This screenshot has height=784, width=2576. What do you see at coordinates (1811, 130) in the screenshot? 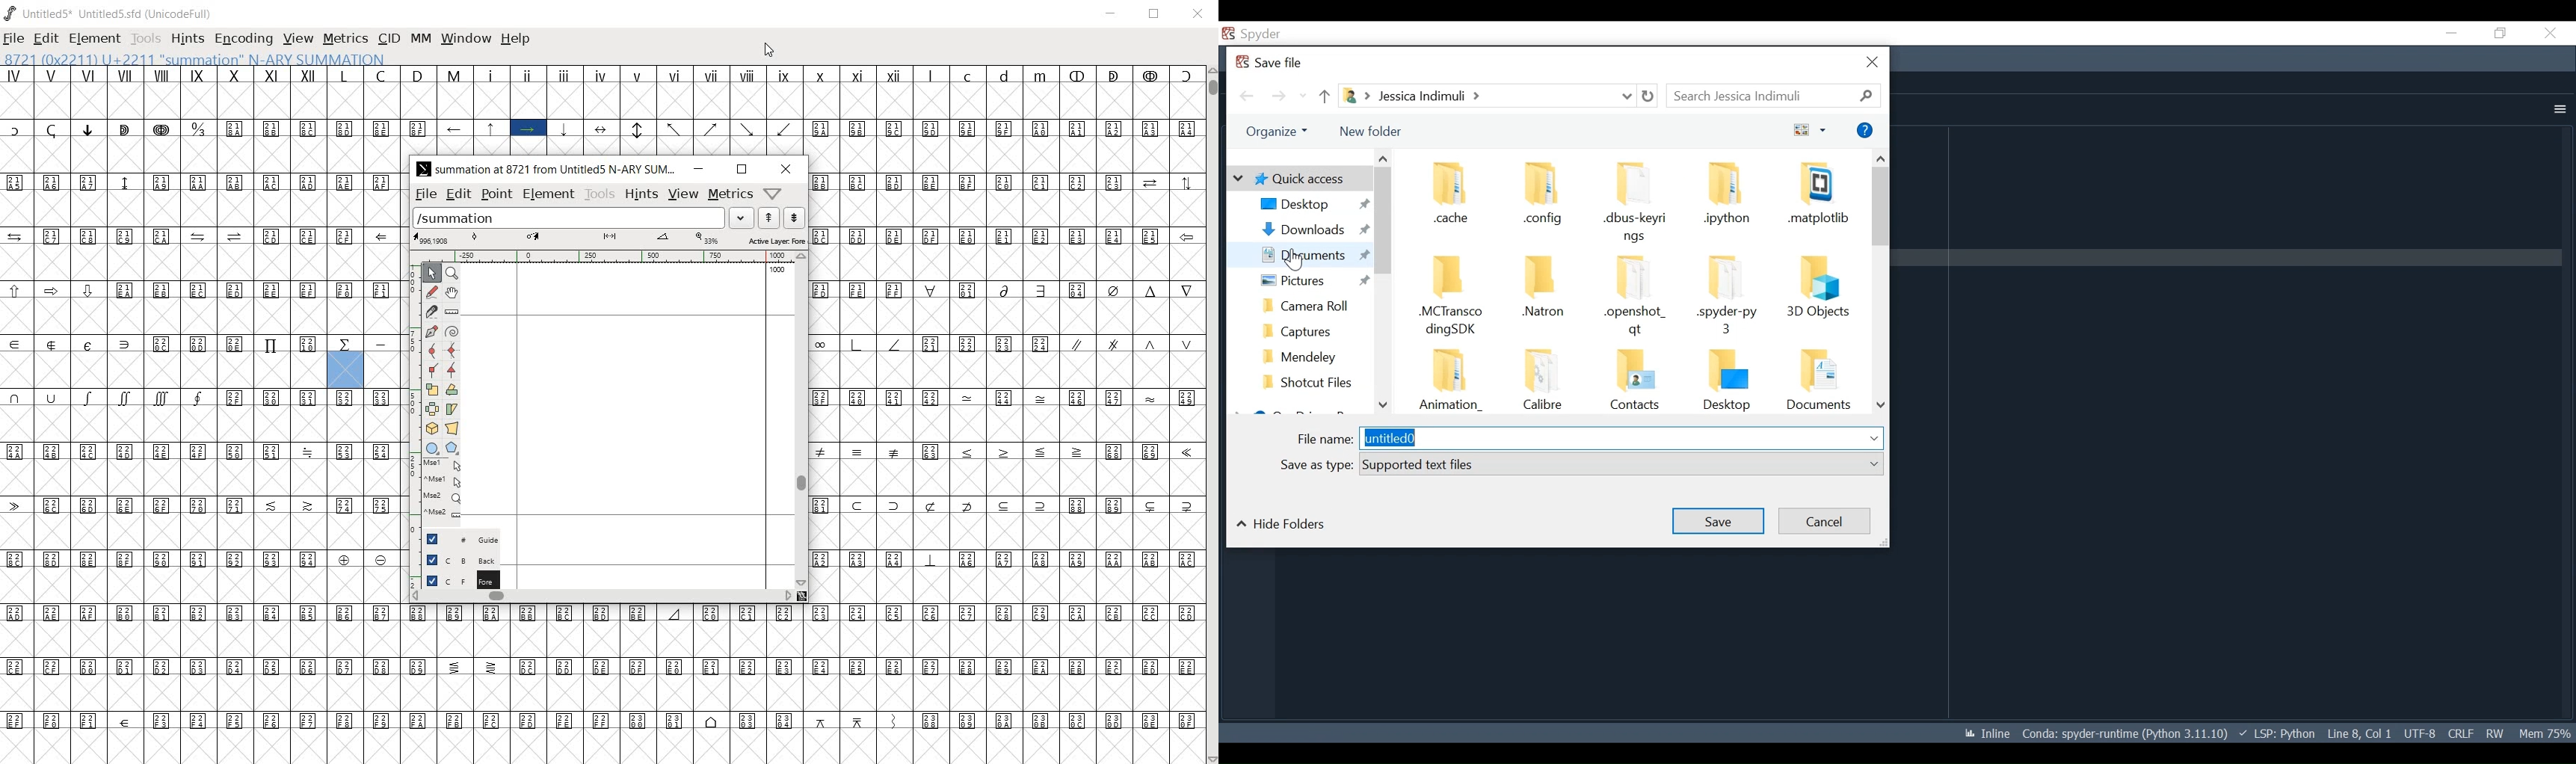
I see `Change your view` at bounding box center [1811, 130].